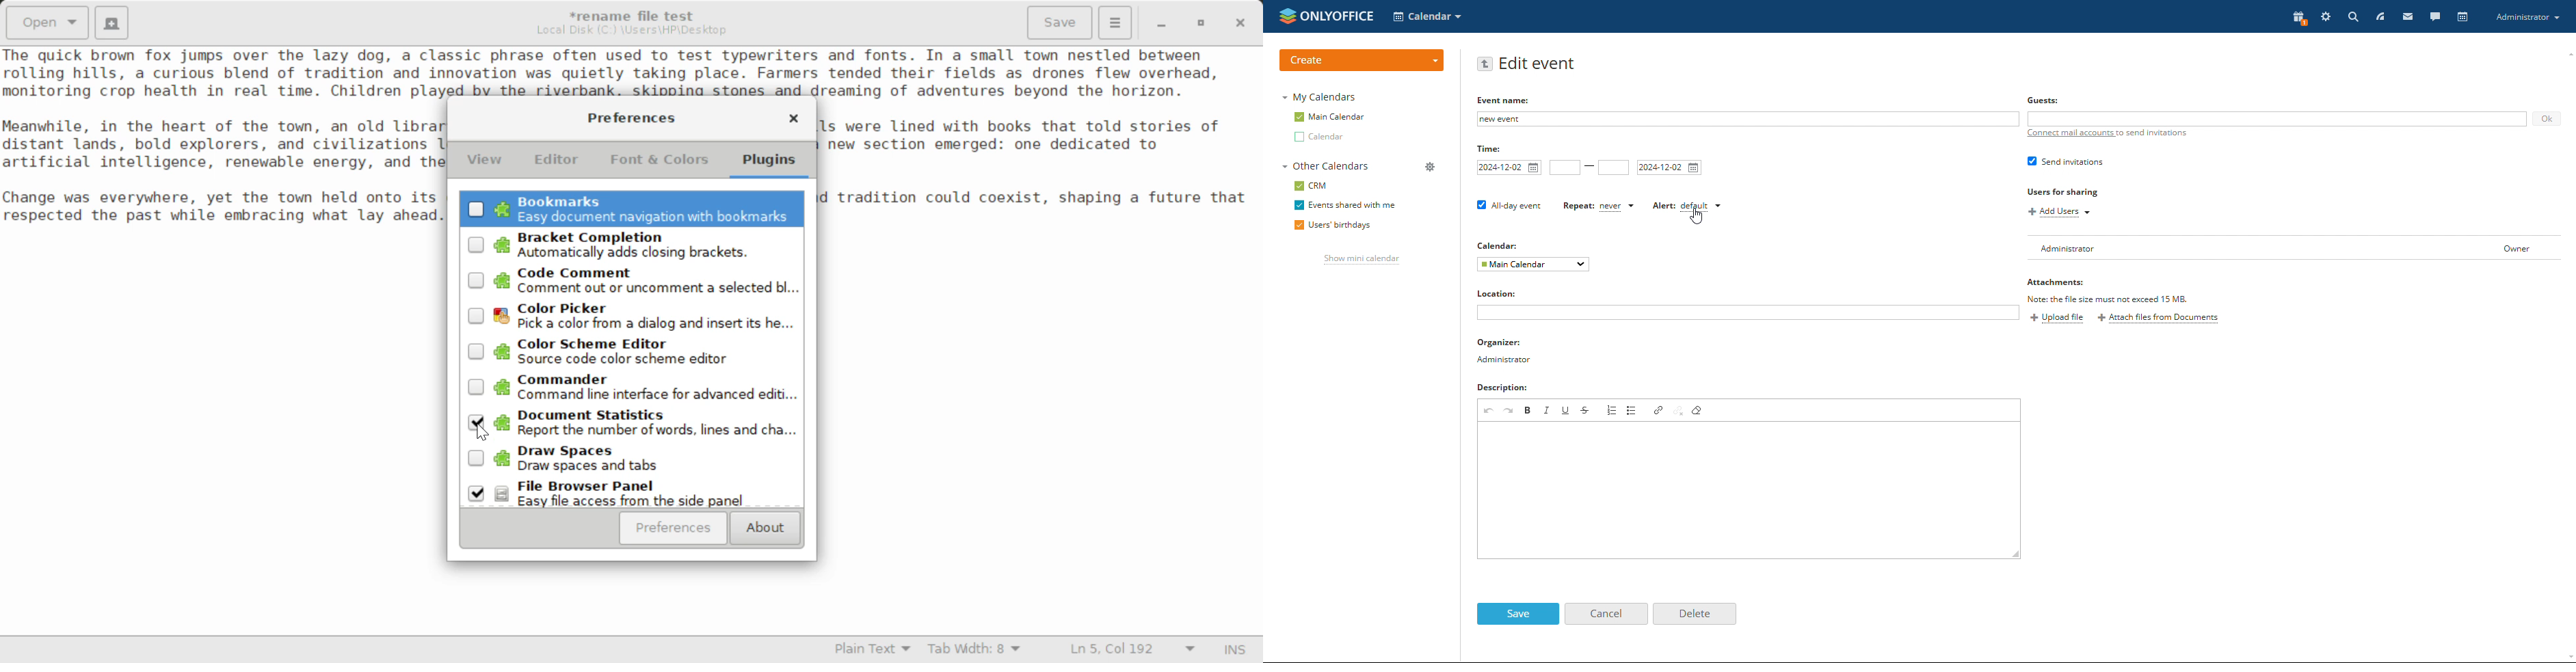  What do you see at coordinates (1585, 409) in the screenshot?
I see `strikethrough` at bounding box center [1585, 409].